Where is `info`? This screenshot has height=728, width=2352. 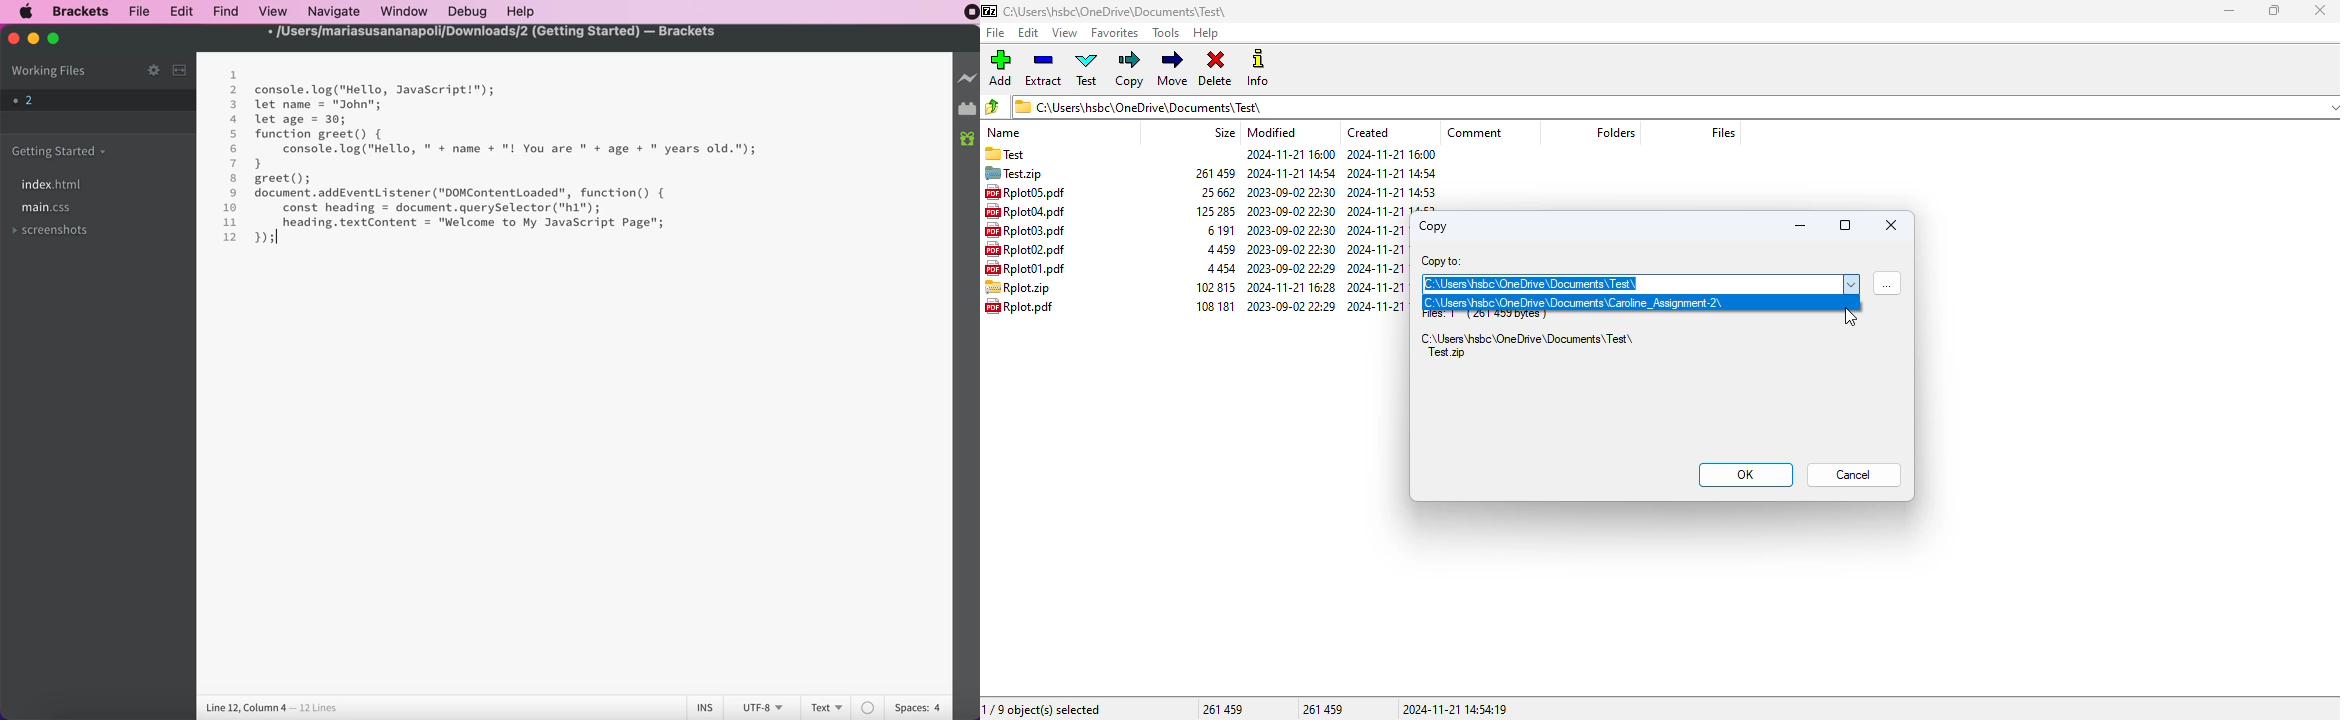 info is located at coordinates (1259, 67).